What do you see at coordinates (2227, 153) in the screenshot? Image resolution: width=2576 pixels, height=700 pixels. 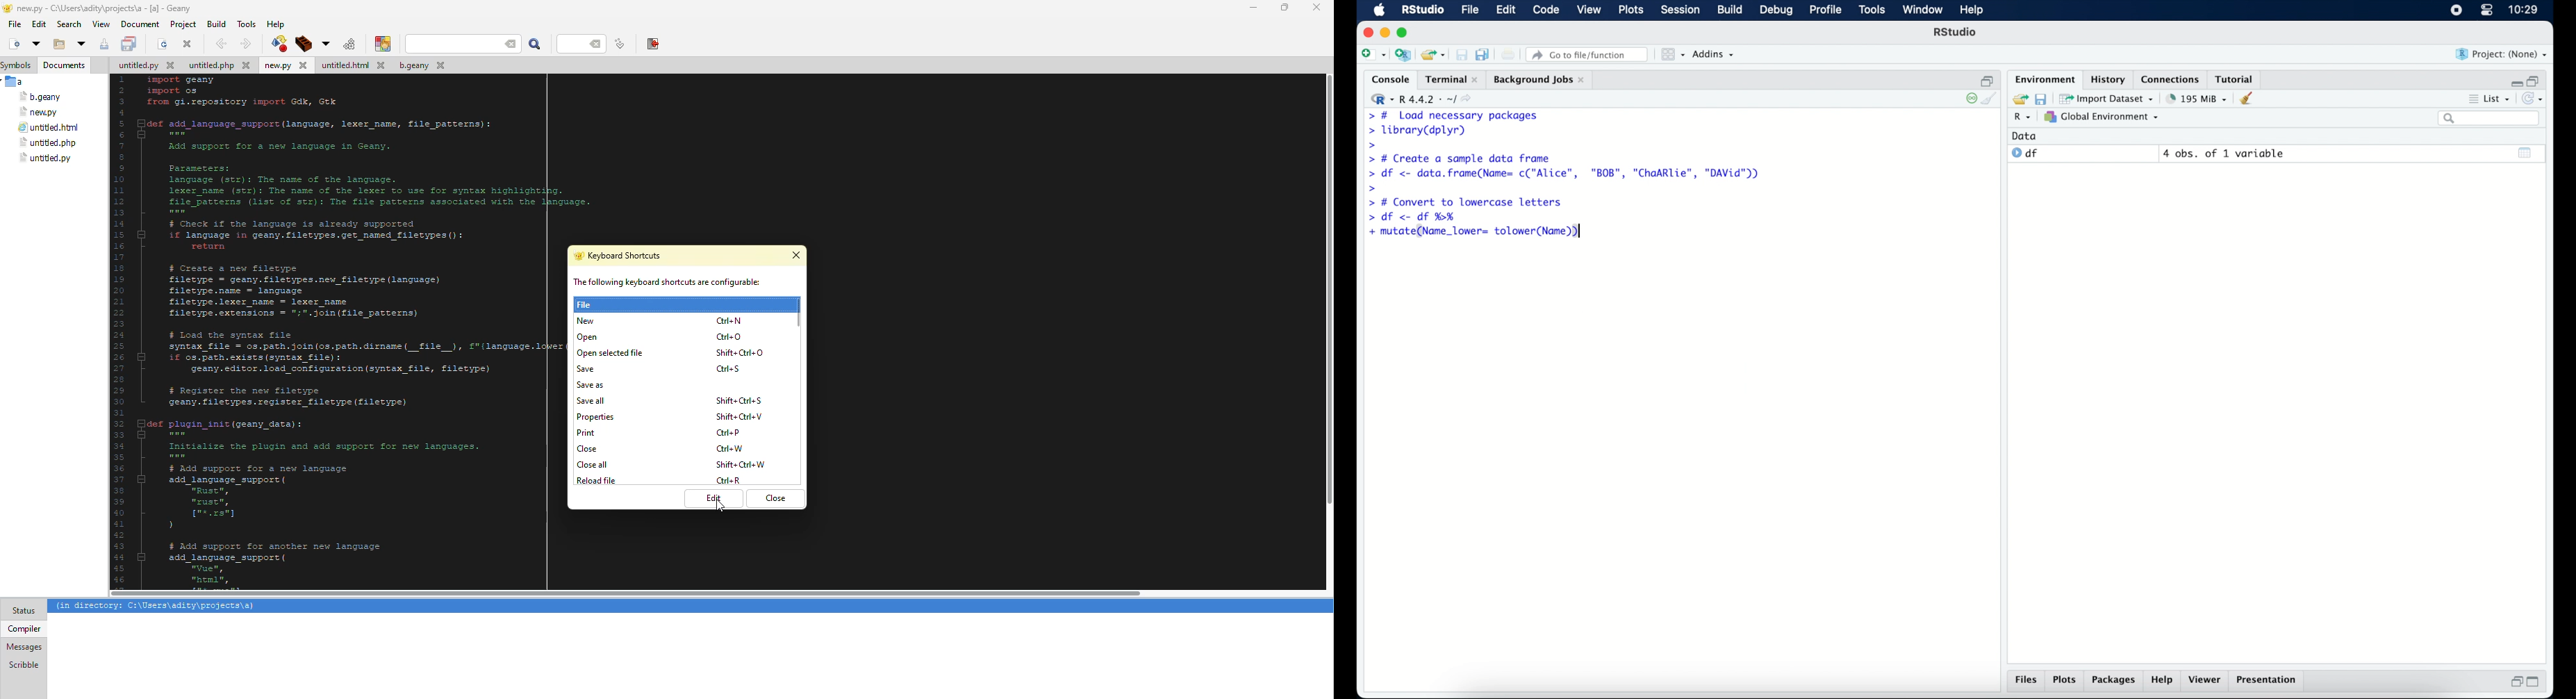 I see `4 obs, of 2 variables` at bounding box center [2227, 153].